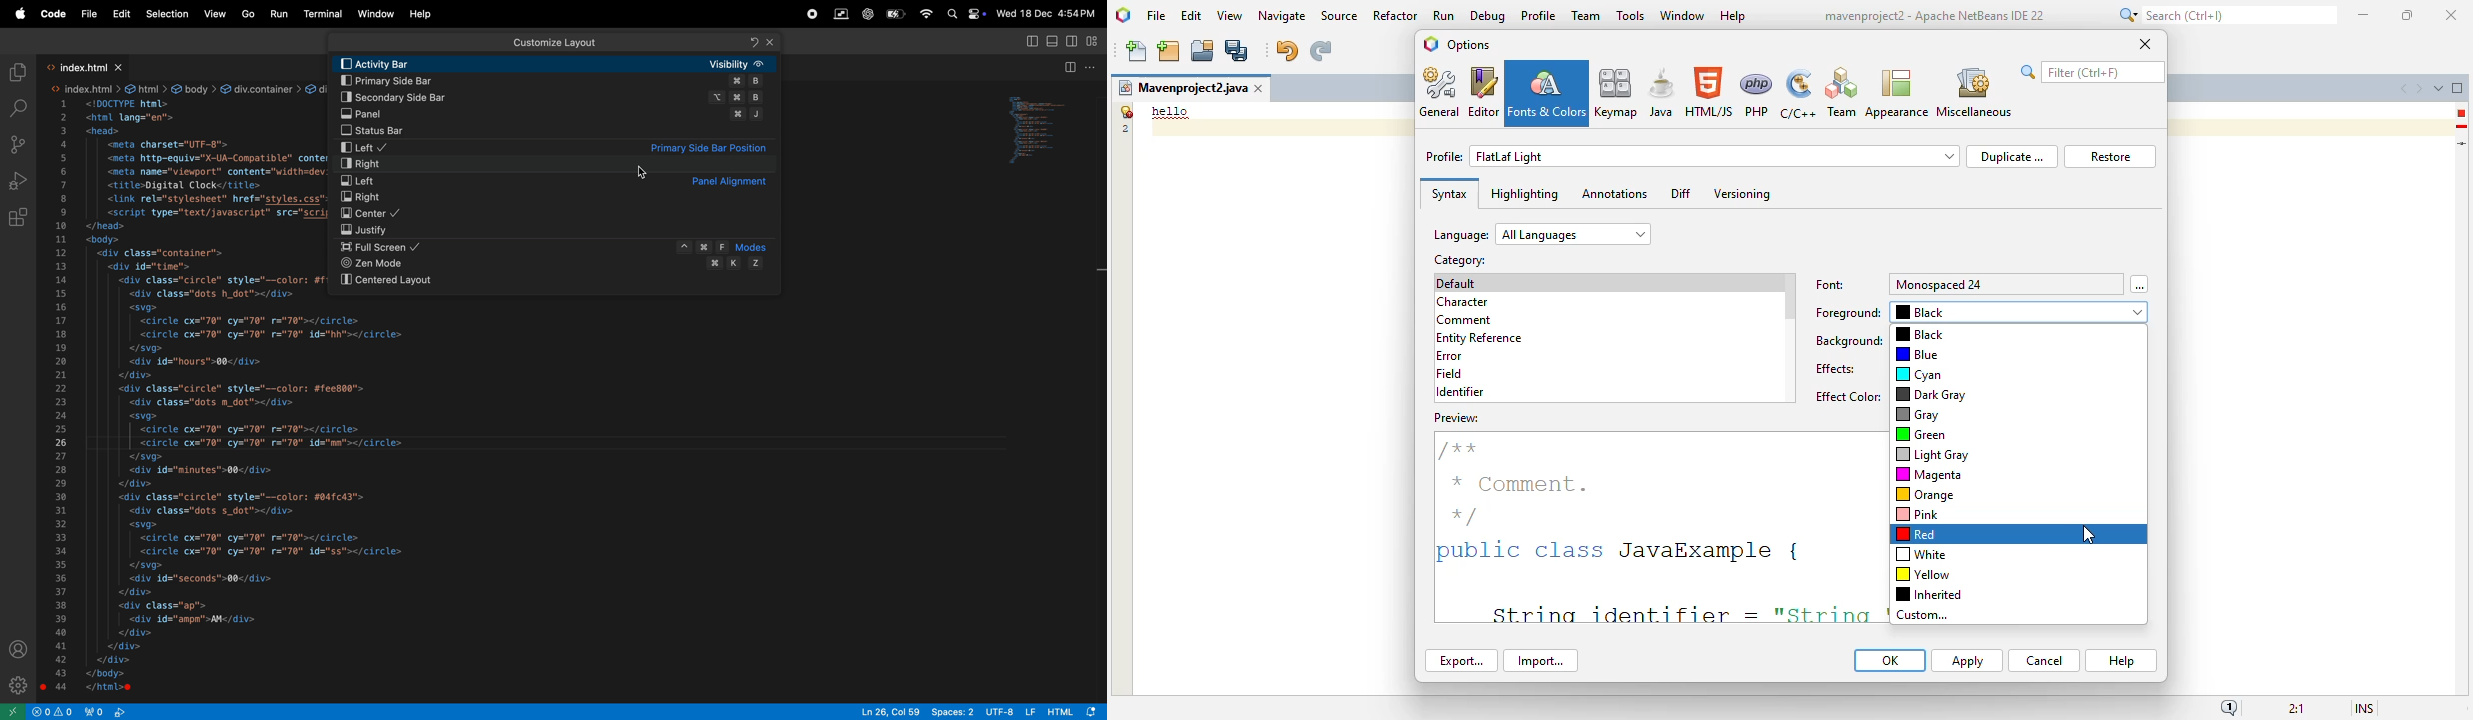 Image resolution: width=2492 pixels, height=728 pixels. What do you see at coordinates (59, 398) in the screenshot?
I see `1 2 3 4 5 6 7 8 9 10 11 12 13 14 15 16 17 18 19 20 21 22 23 24 25 26 27 28 29 30 31 32 33 34 35 36 37 38 39 40 41 42 43 44` at bounding box center [59, 398].